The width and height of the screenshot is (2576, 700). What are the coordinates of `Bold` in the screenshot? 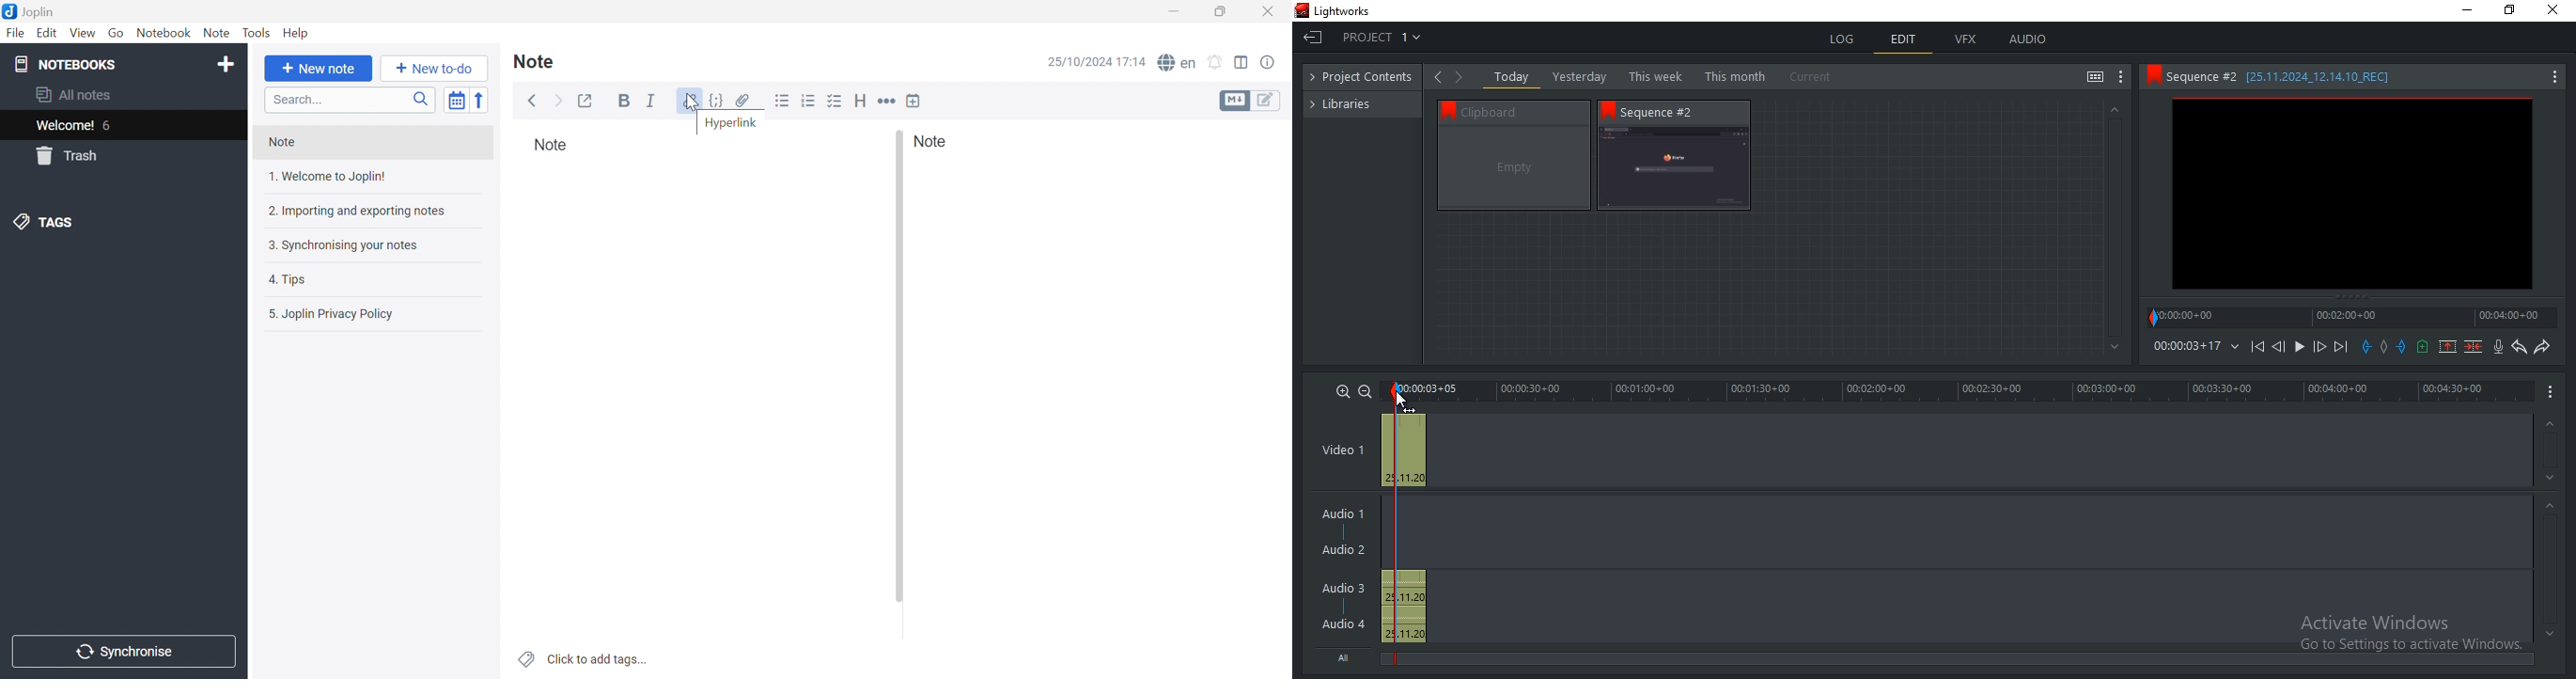 It's located at (624, 102).